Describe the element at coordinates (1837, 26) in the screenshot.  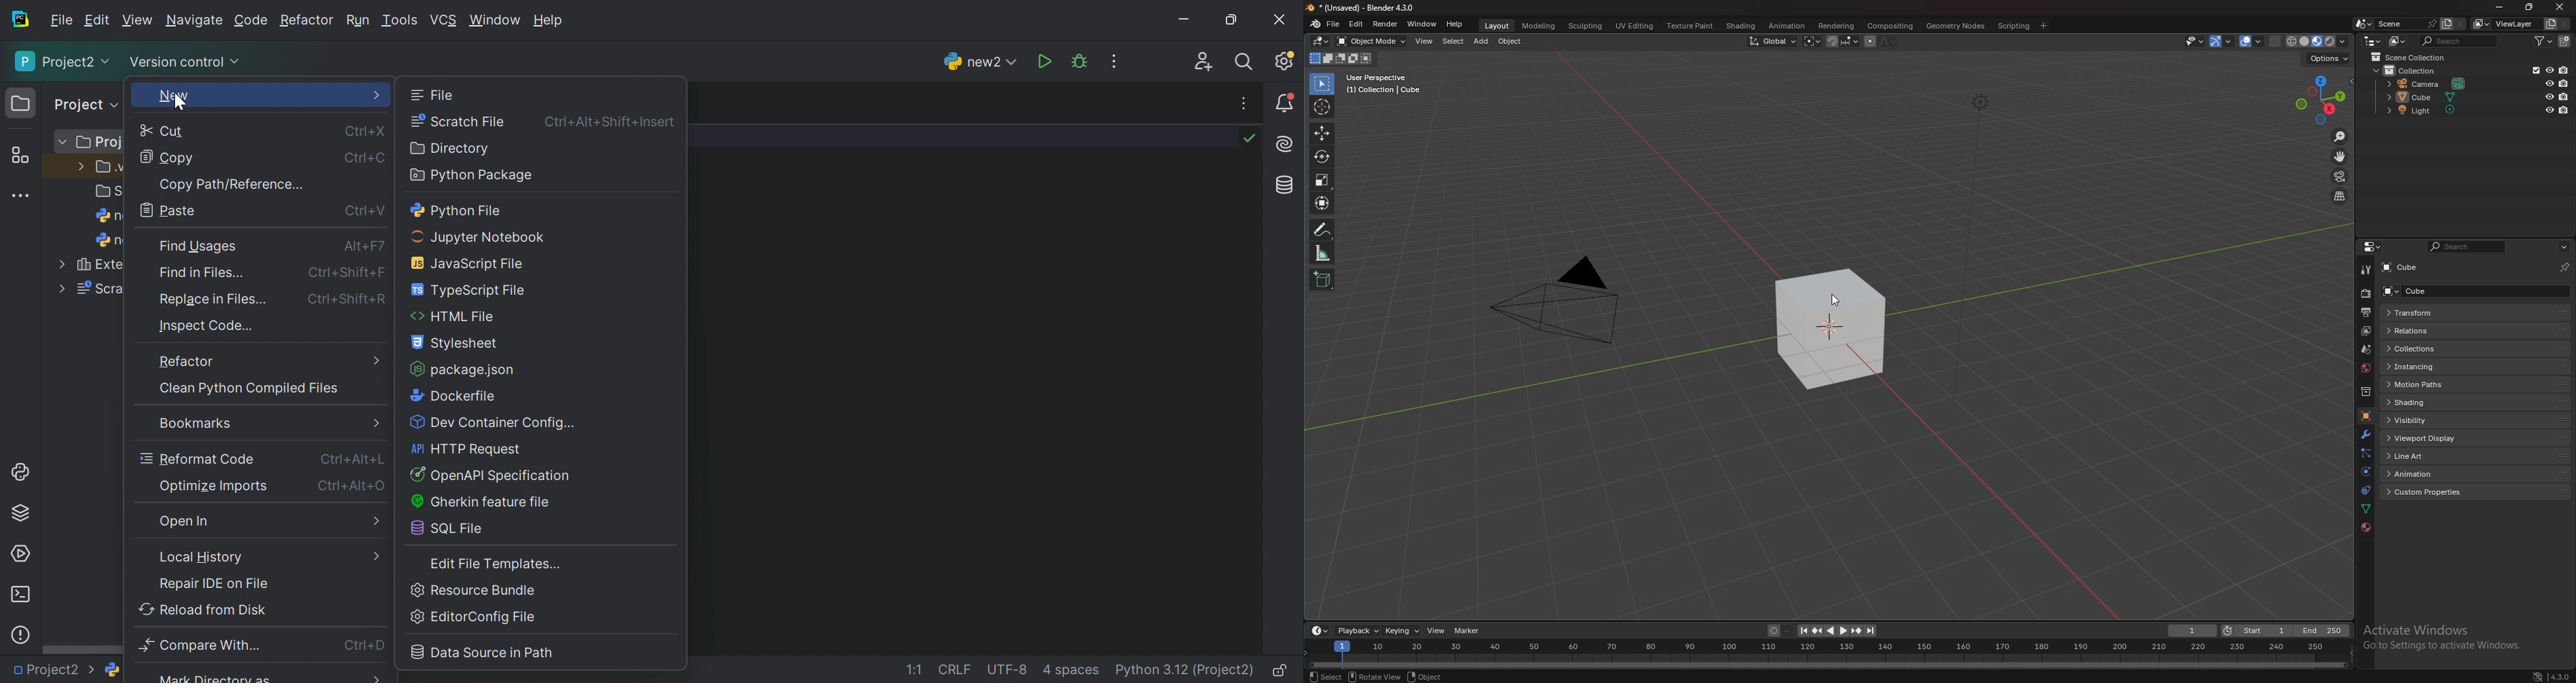
I see `rendering` at that location.